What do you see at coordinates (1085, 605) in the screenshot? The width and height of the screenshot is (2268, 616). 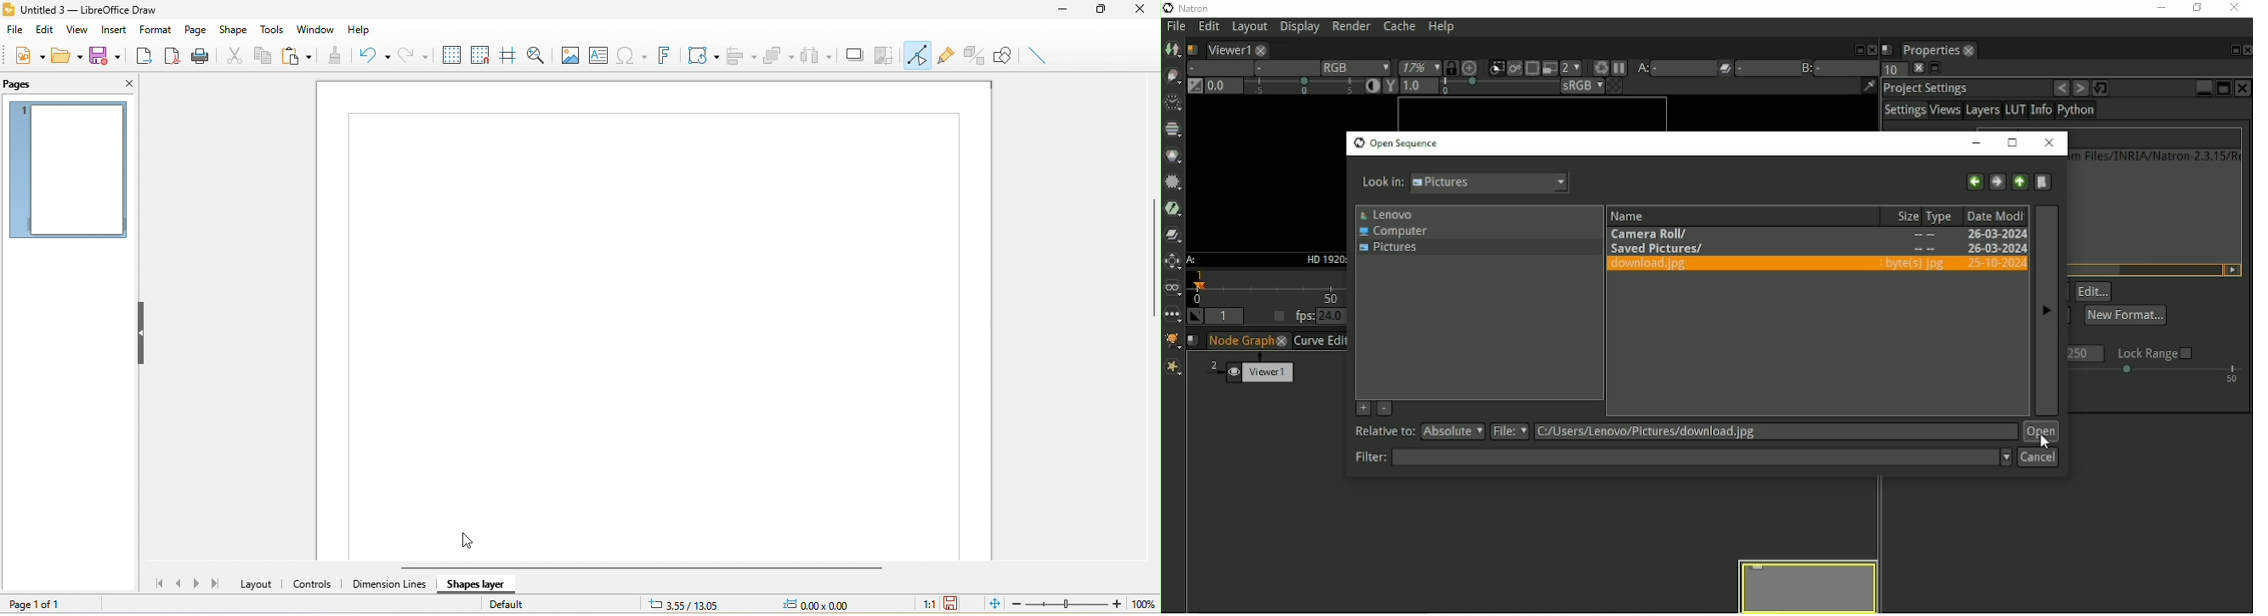 I see `zoom` at bounding box center [1085, 605].